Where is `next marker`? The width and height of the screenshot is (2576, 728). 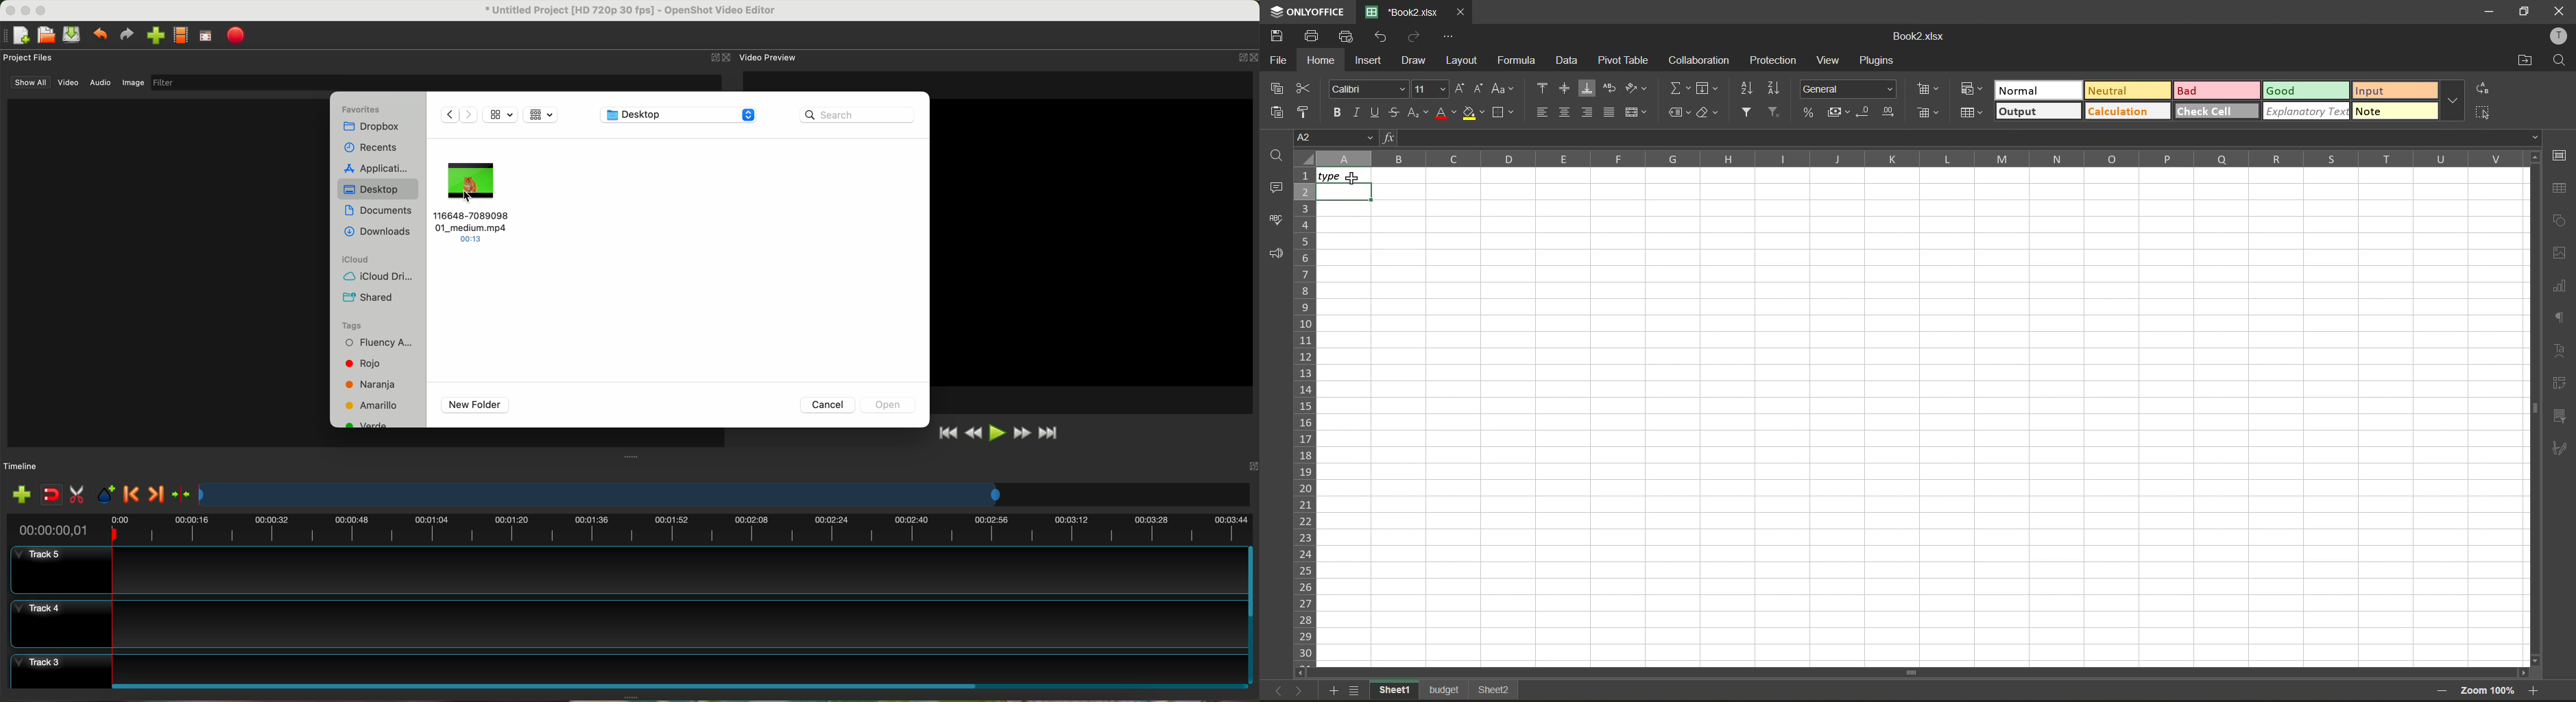 next marker is located at coordinates (158, 495).